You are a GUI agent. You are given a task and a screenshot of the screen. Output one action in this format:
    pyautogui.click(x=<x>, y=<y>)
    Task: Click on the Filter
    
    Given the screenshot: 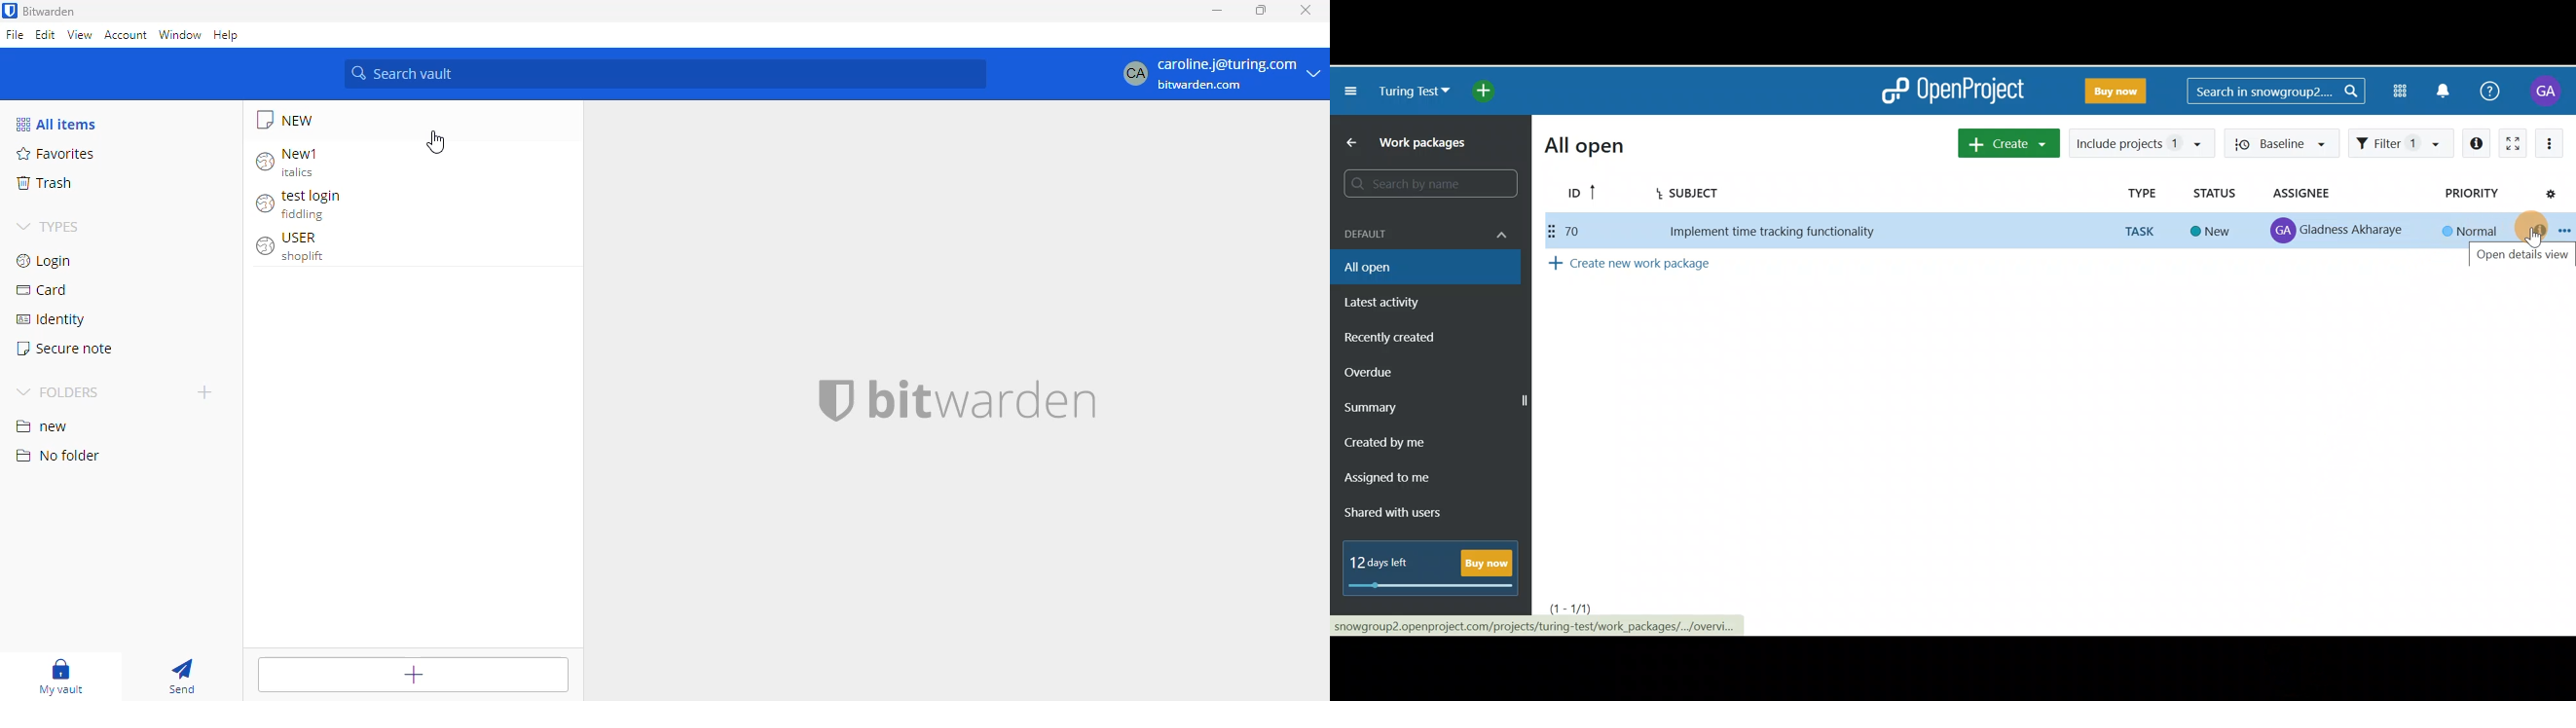 What is the action you would take?
    pyautogui.click(x=2399, y=145)
    